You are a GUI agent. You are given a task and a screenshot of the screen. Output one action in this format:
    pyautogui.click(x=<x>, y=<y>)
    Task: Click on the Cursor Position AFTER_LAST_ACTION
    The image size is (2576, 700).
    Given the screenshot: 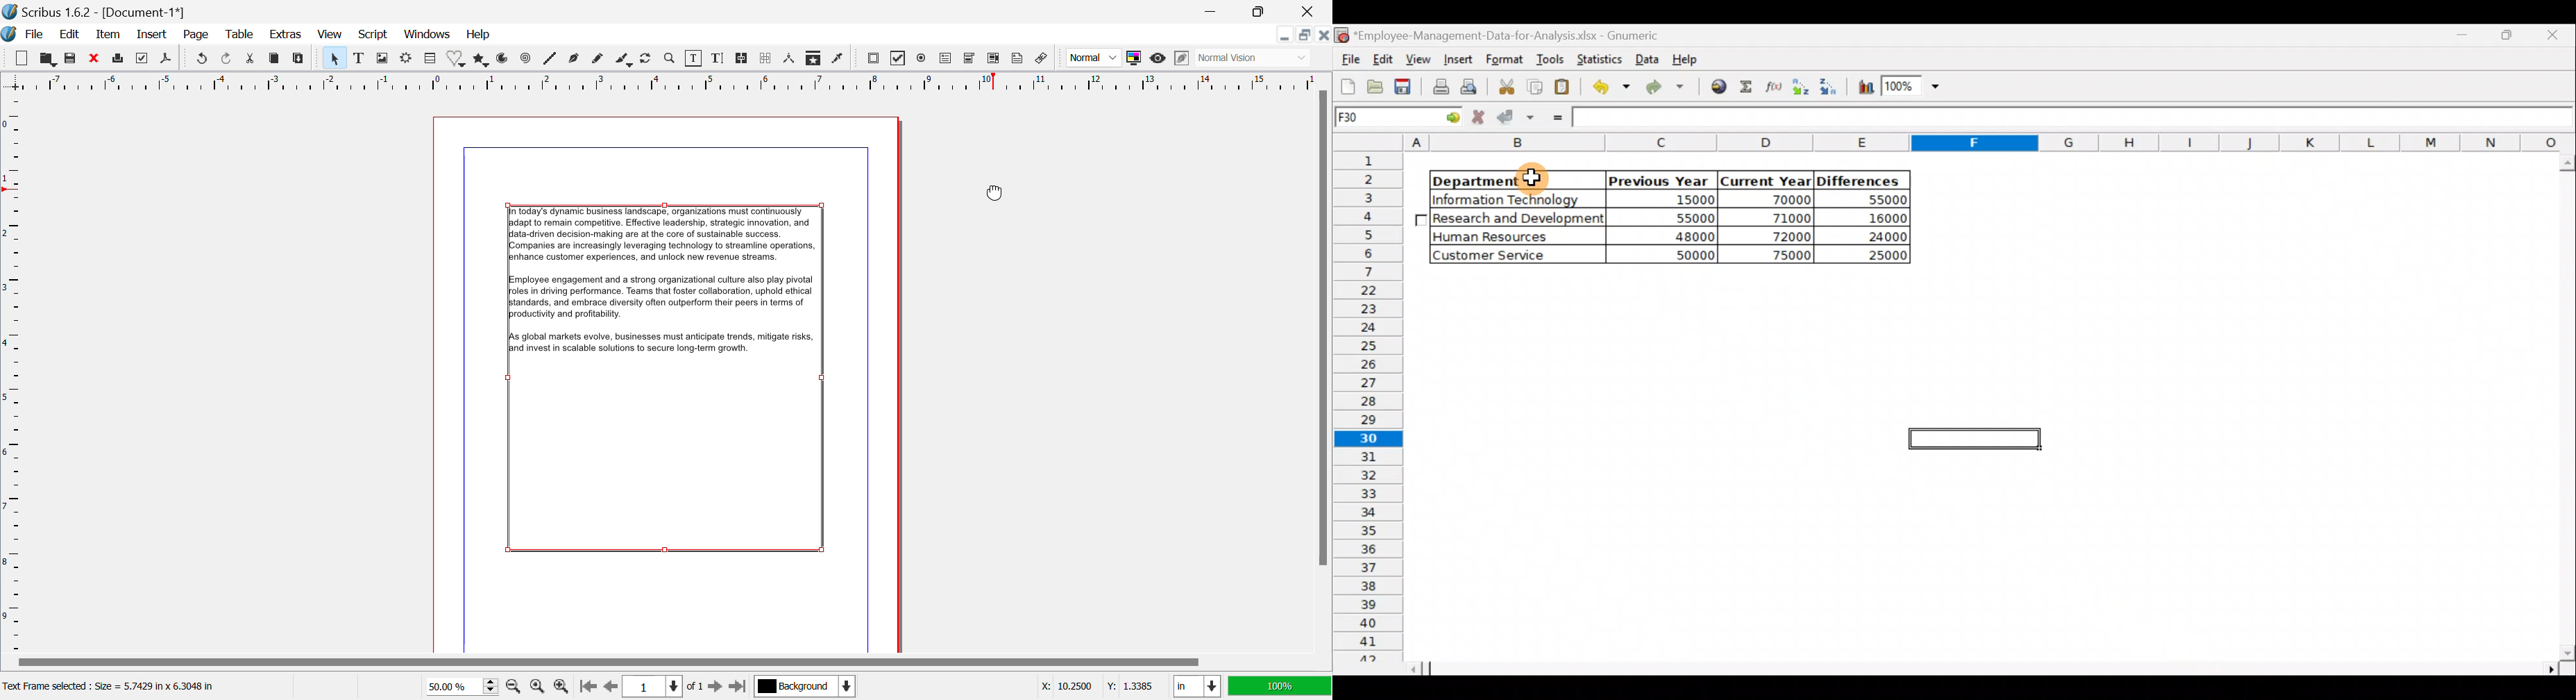 What is the action you would take?
    pyautogui.click(x=999, y=193)
    